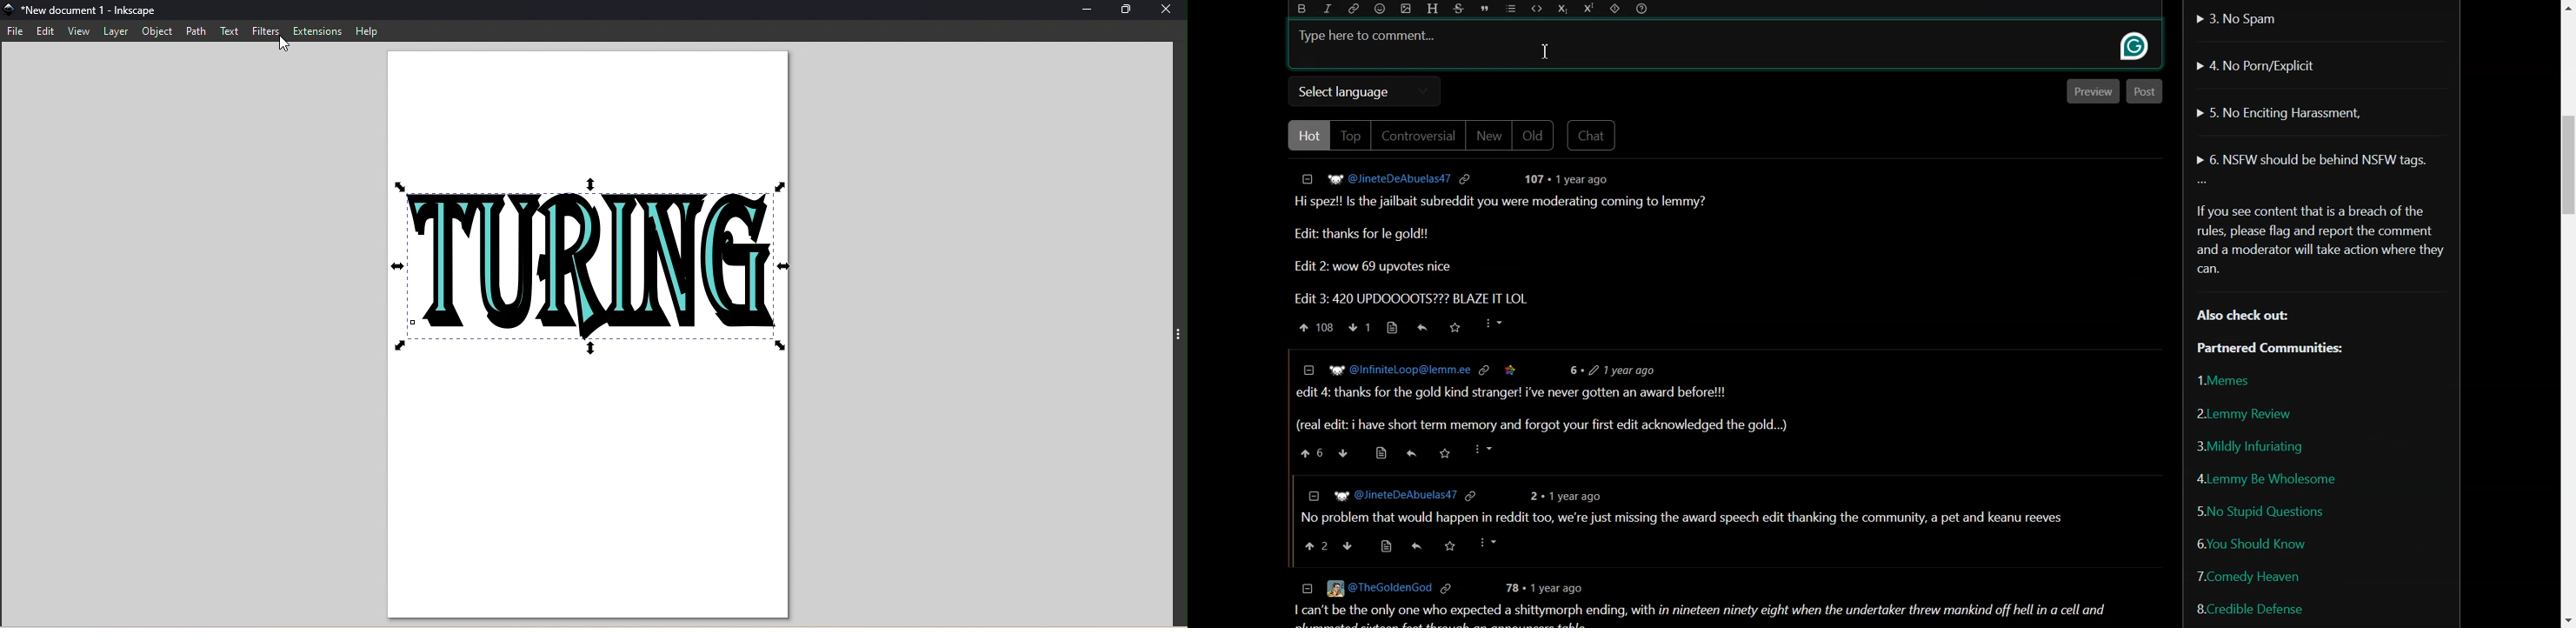 This screenshot has width=2576, height=644. I want to click on You Should Know, so click(2252, 543).